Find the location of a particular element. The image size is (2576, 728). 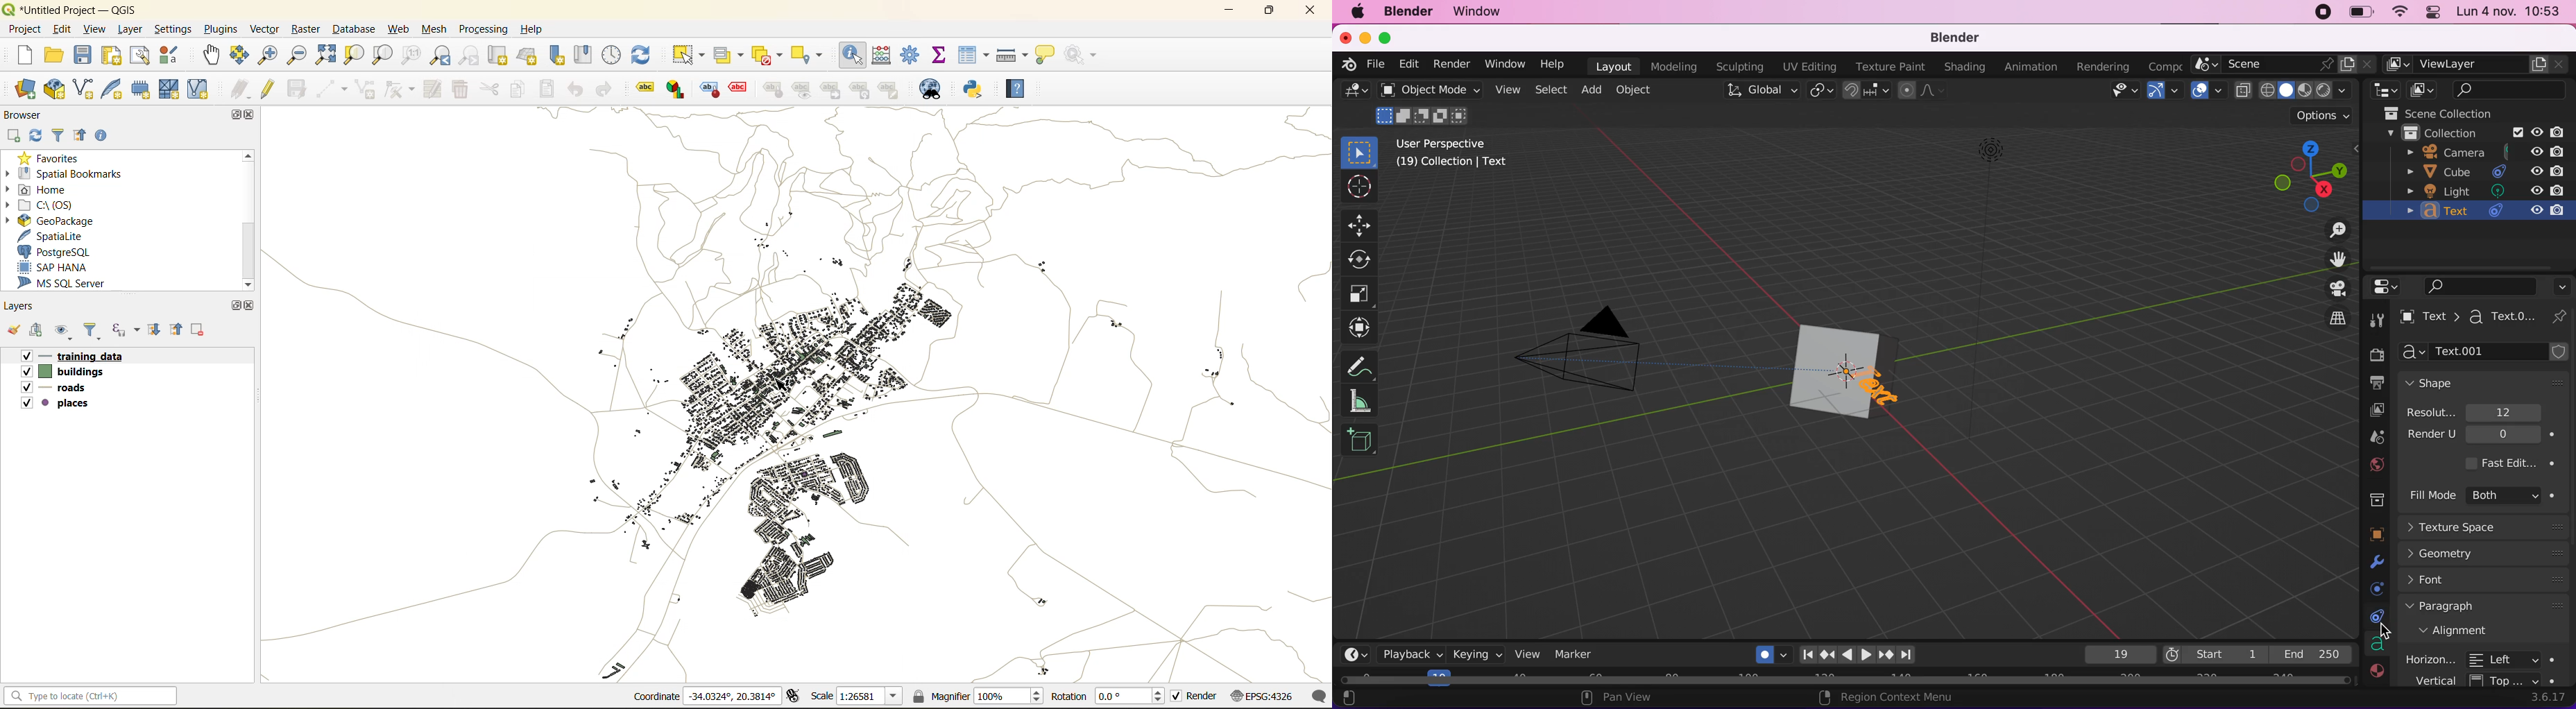

render is located at coordinates (2372, 350).